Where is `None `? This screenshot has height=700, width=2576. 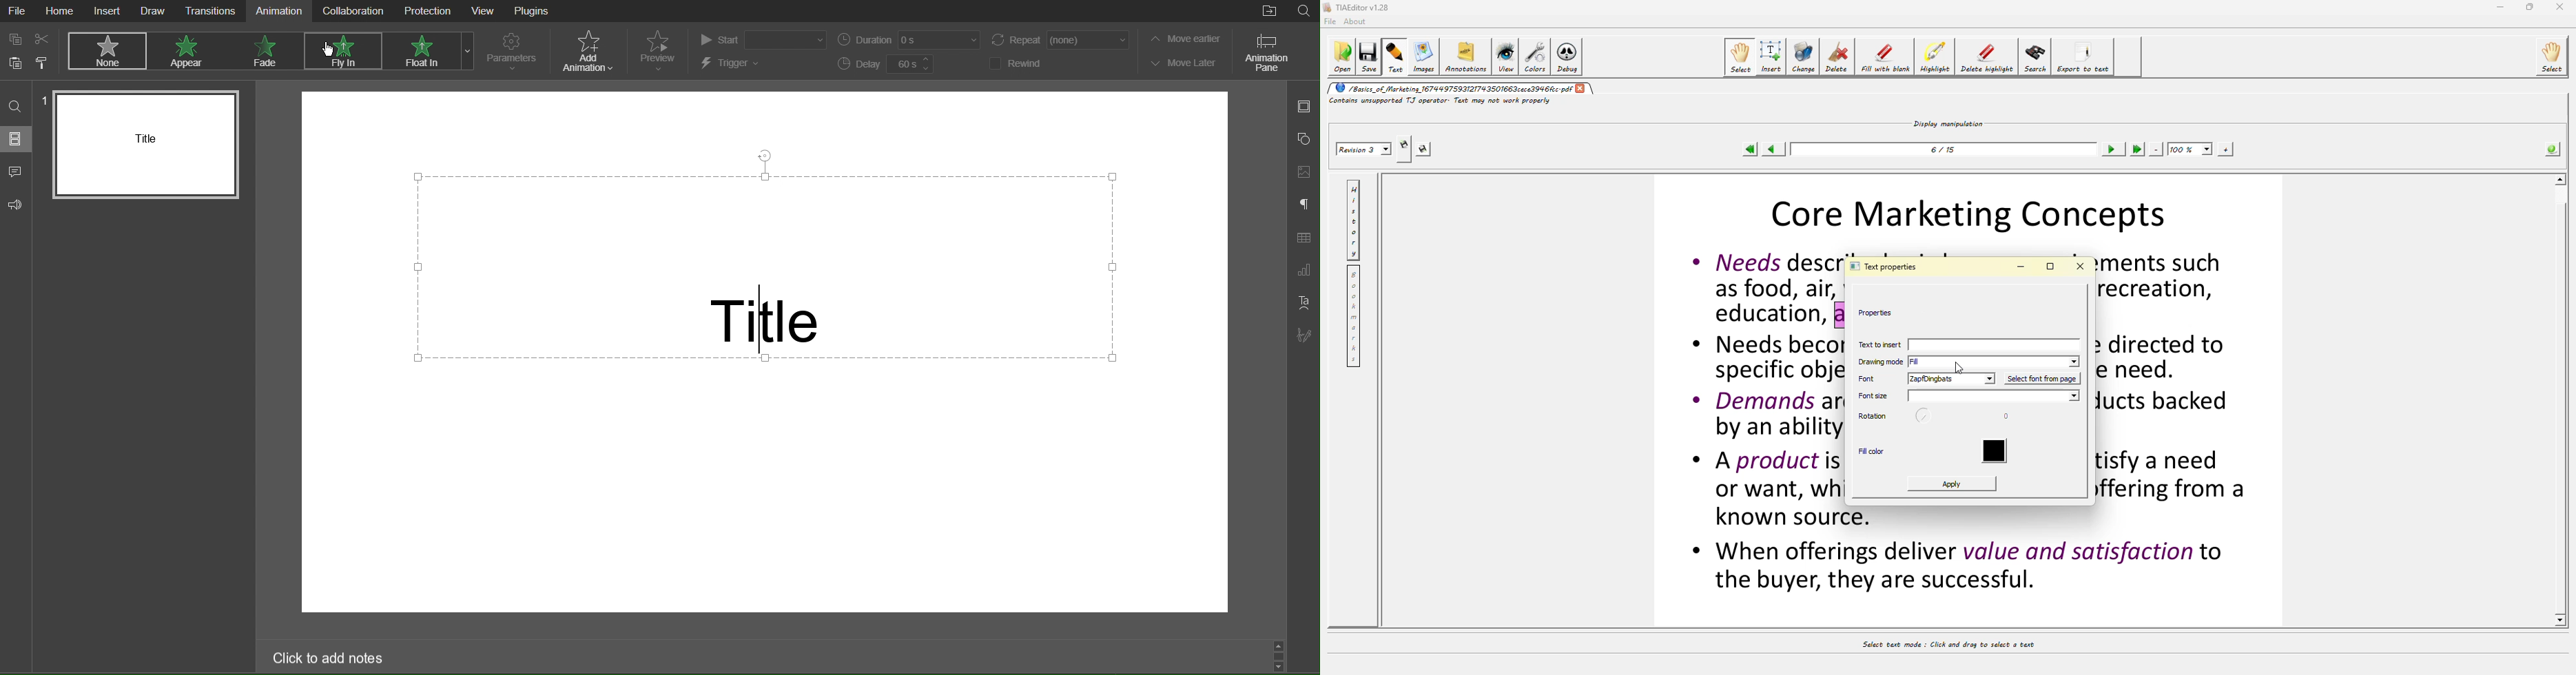 None  is located at coordinates (104, 50).